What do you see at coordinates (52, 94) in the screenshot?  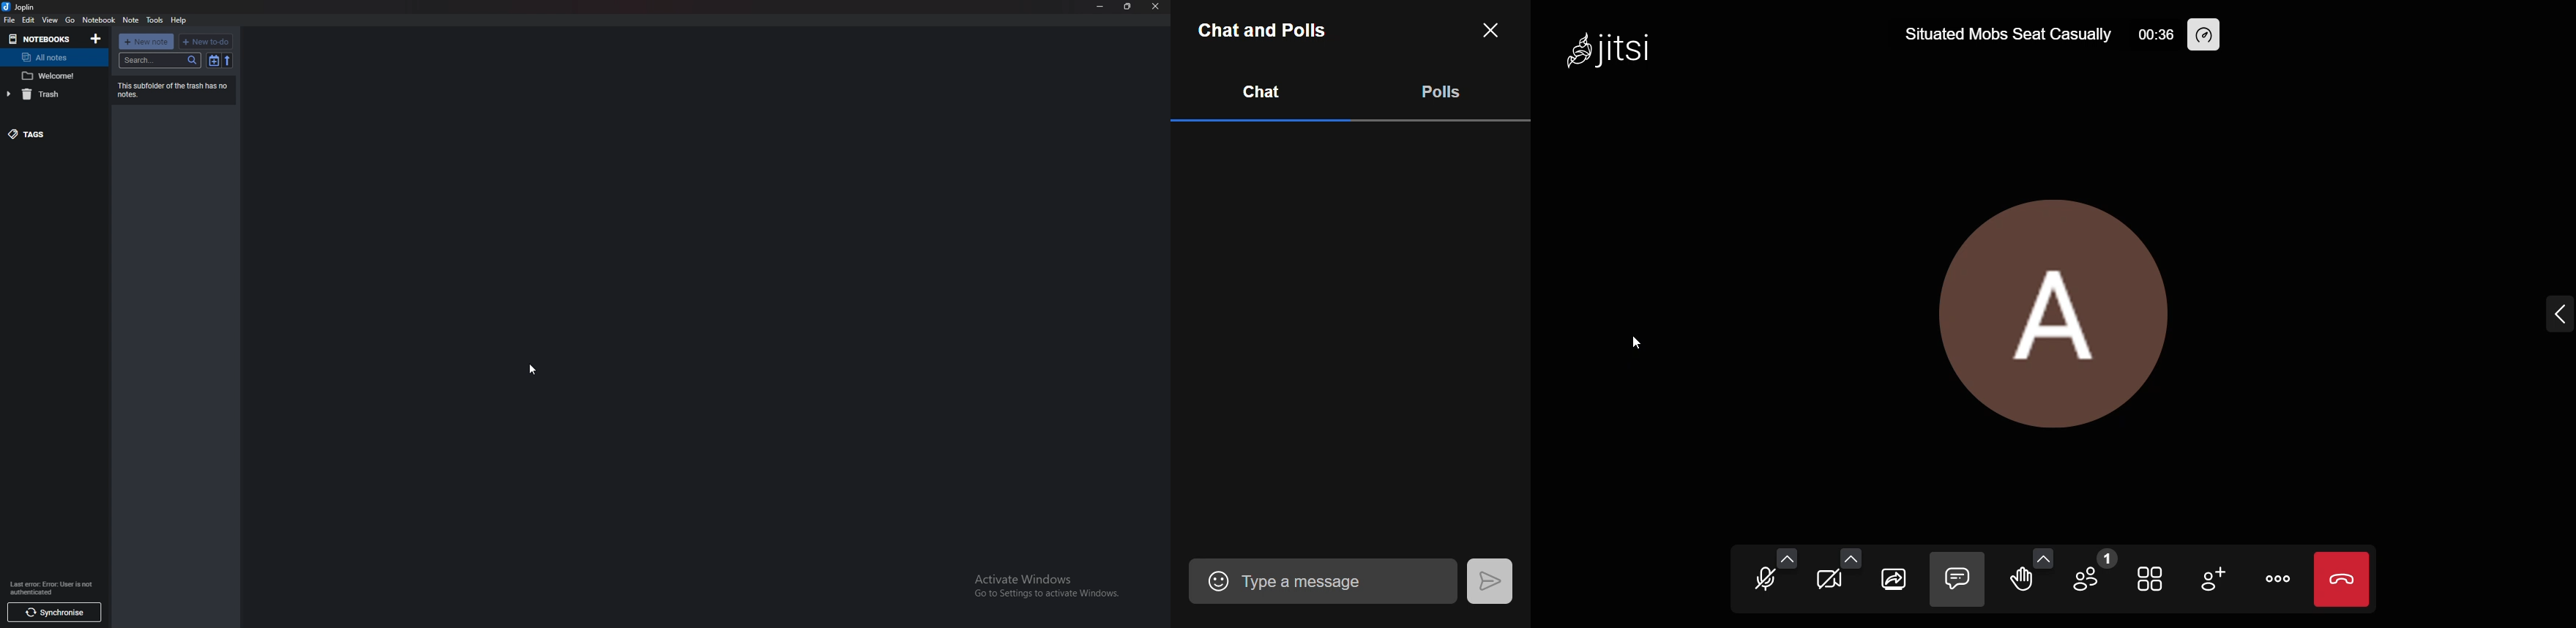 I see `trash` at bounding box center [52, 94].